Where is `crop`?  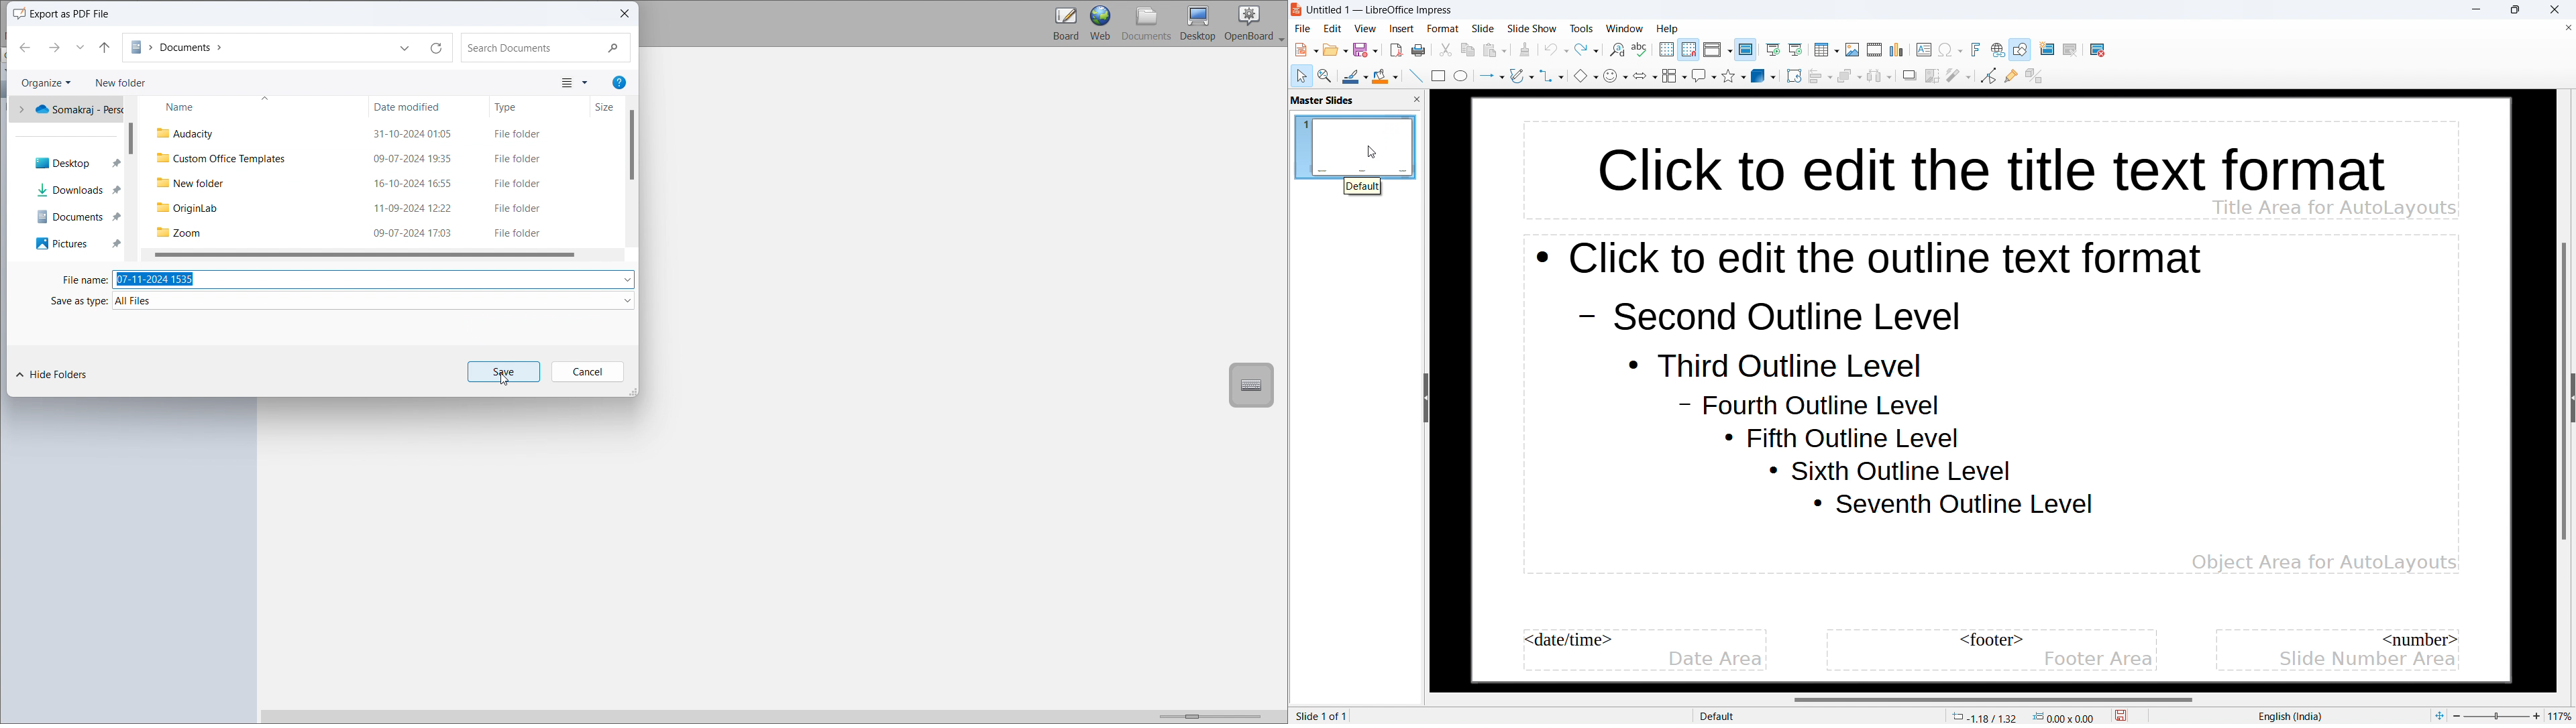
crop is located at coordinates (1933, 76).